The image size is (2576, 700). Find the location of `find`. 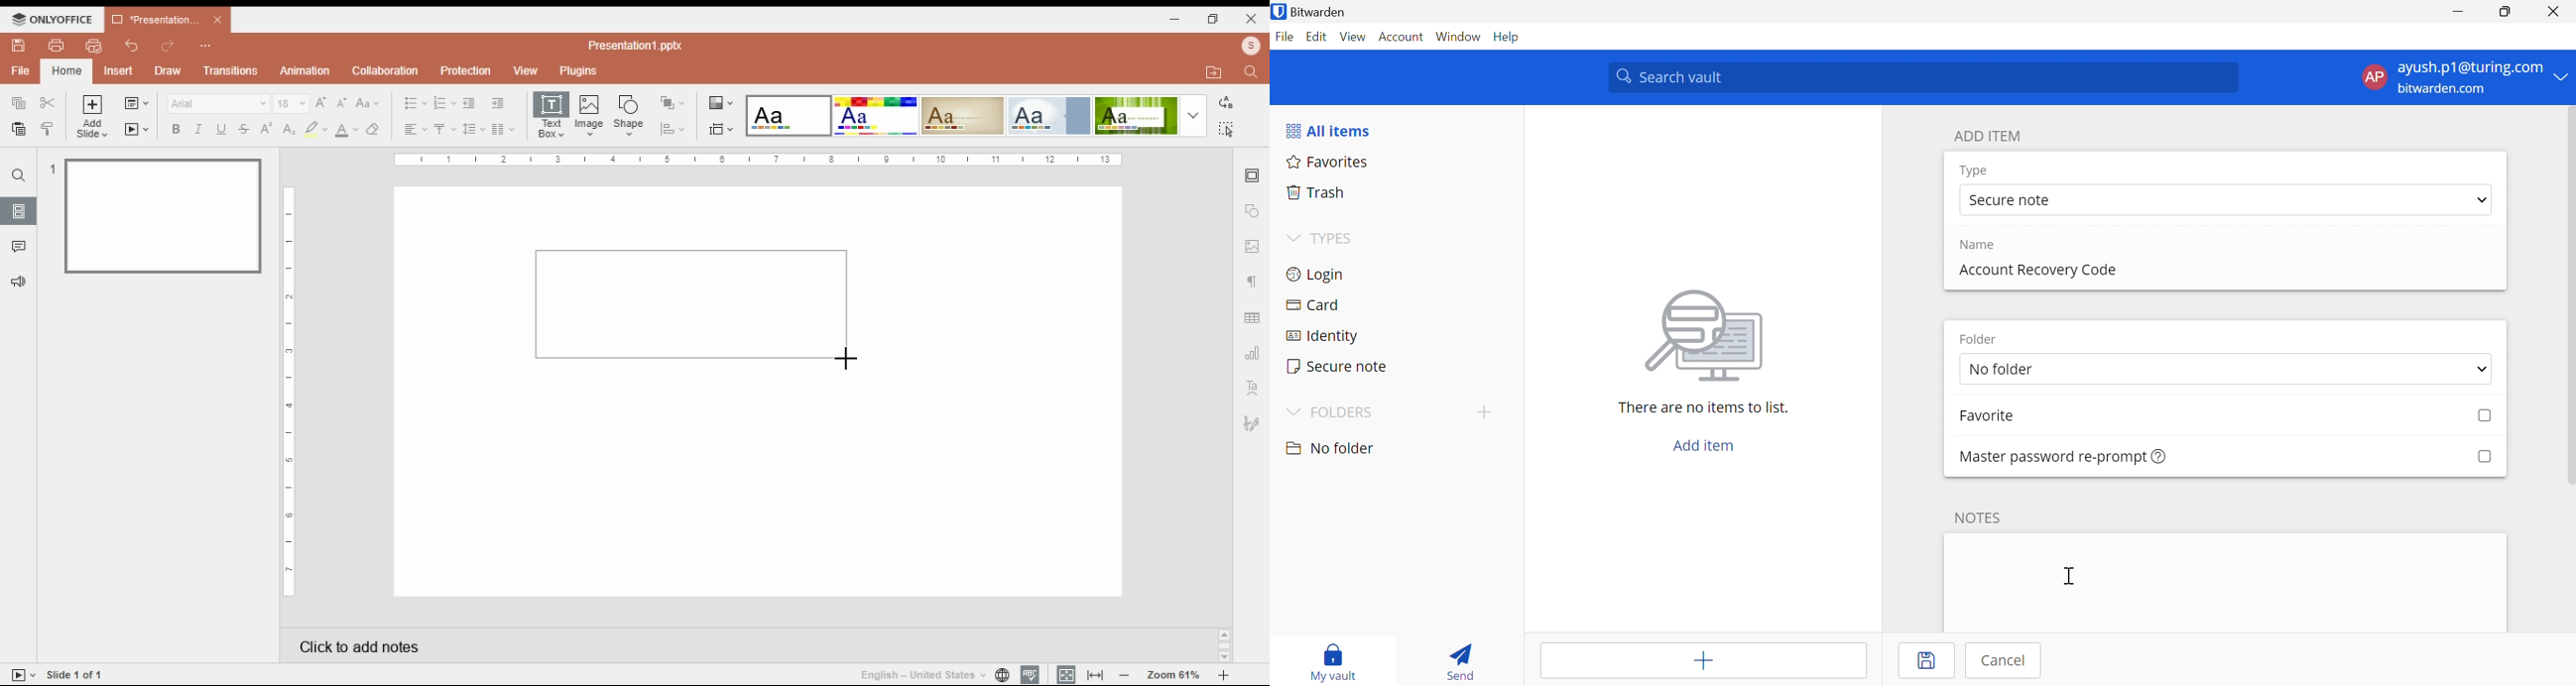

find is located at coordinates (18, 175).